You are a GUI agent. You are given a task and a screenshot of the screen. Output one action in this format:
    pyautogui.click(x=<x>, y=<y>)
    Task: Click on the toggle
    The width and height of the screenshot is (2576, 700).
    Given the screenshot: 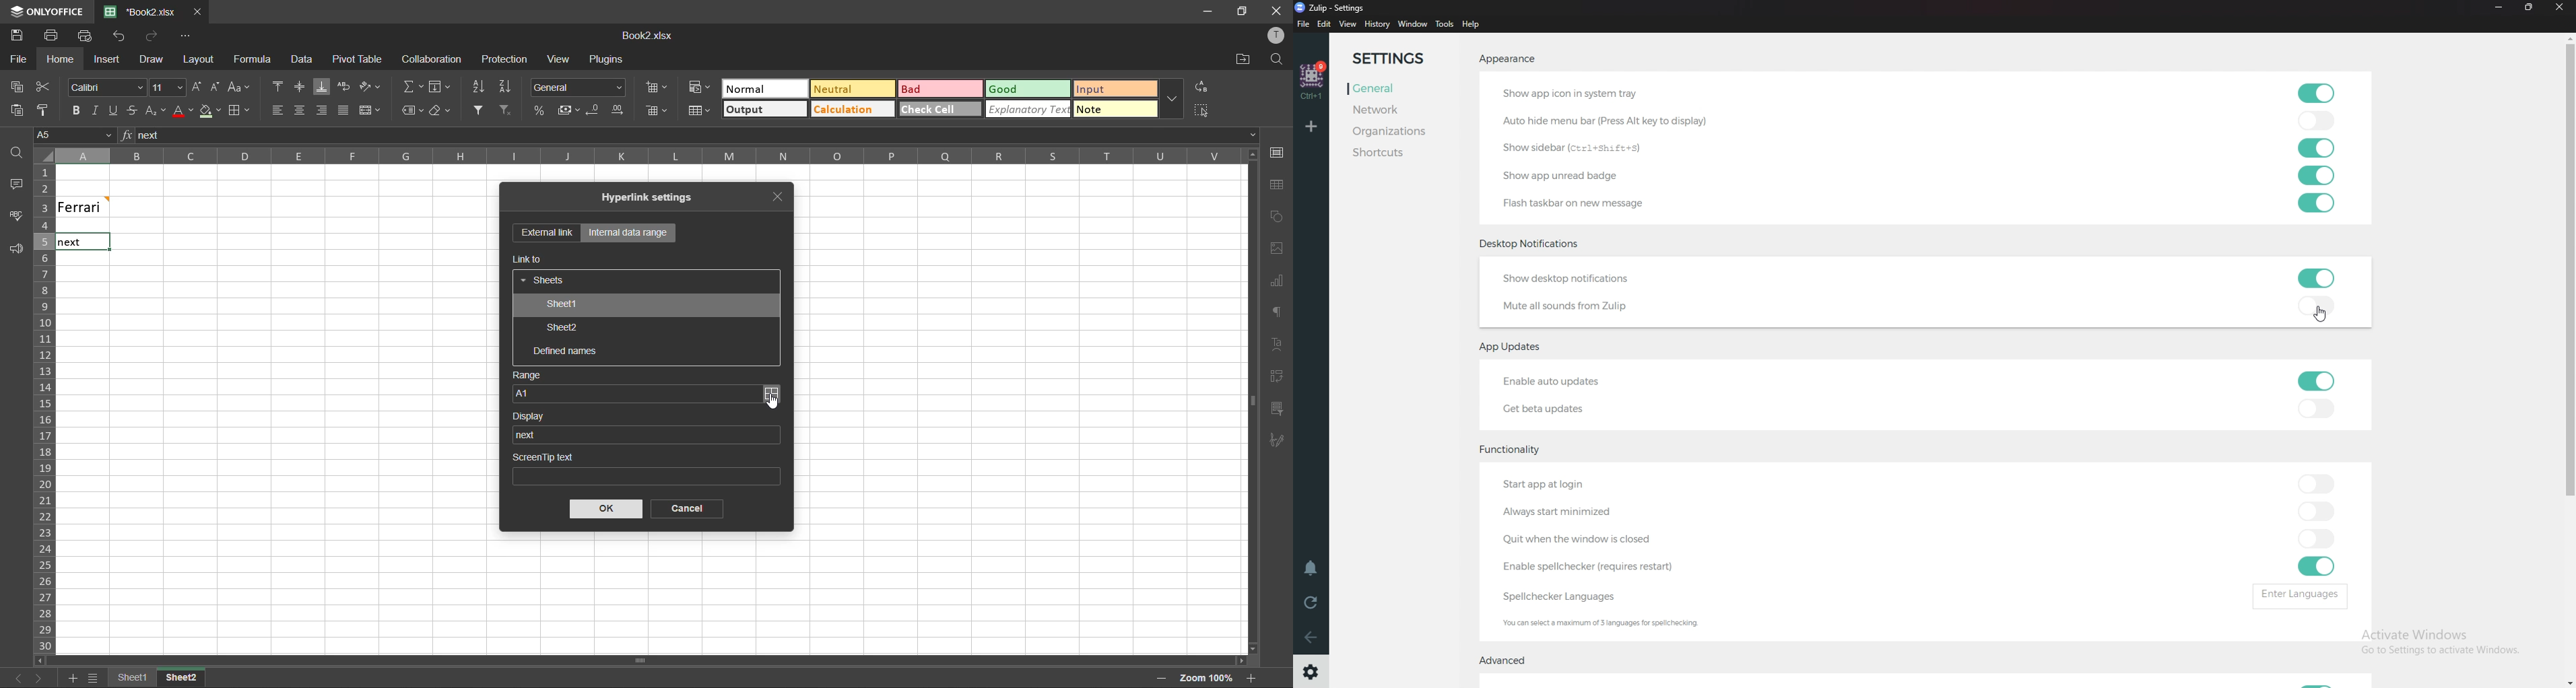 What is the action you would take?
    pyautogui.click(x=2314, y=174)
    